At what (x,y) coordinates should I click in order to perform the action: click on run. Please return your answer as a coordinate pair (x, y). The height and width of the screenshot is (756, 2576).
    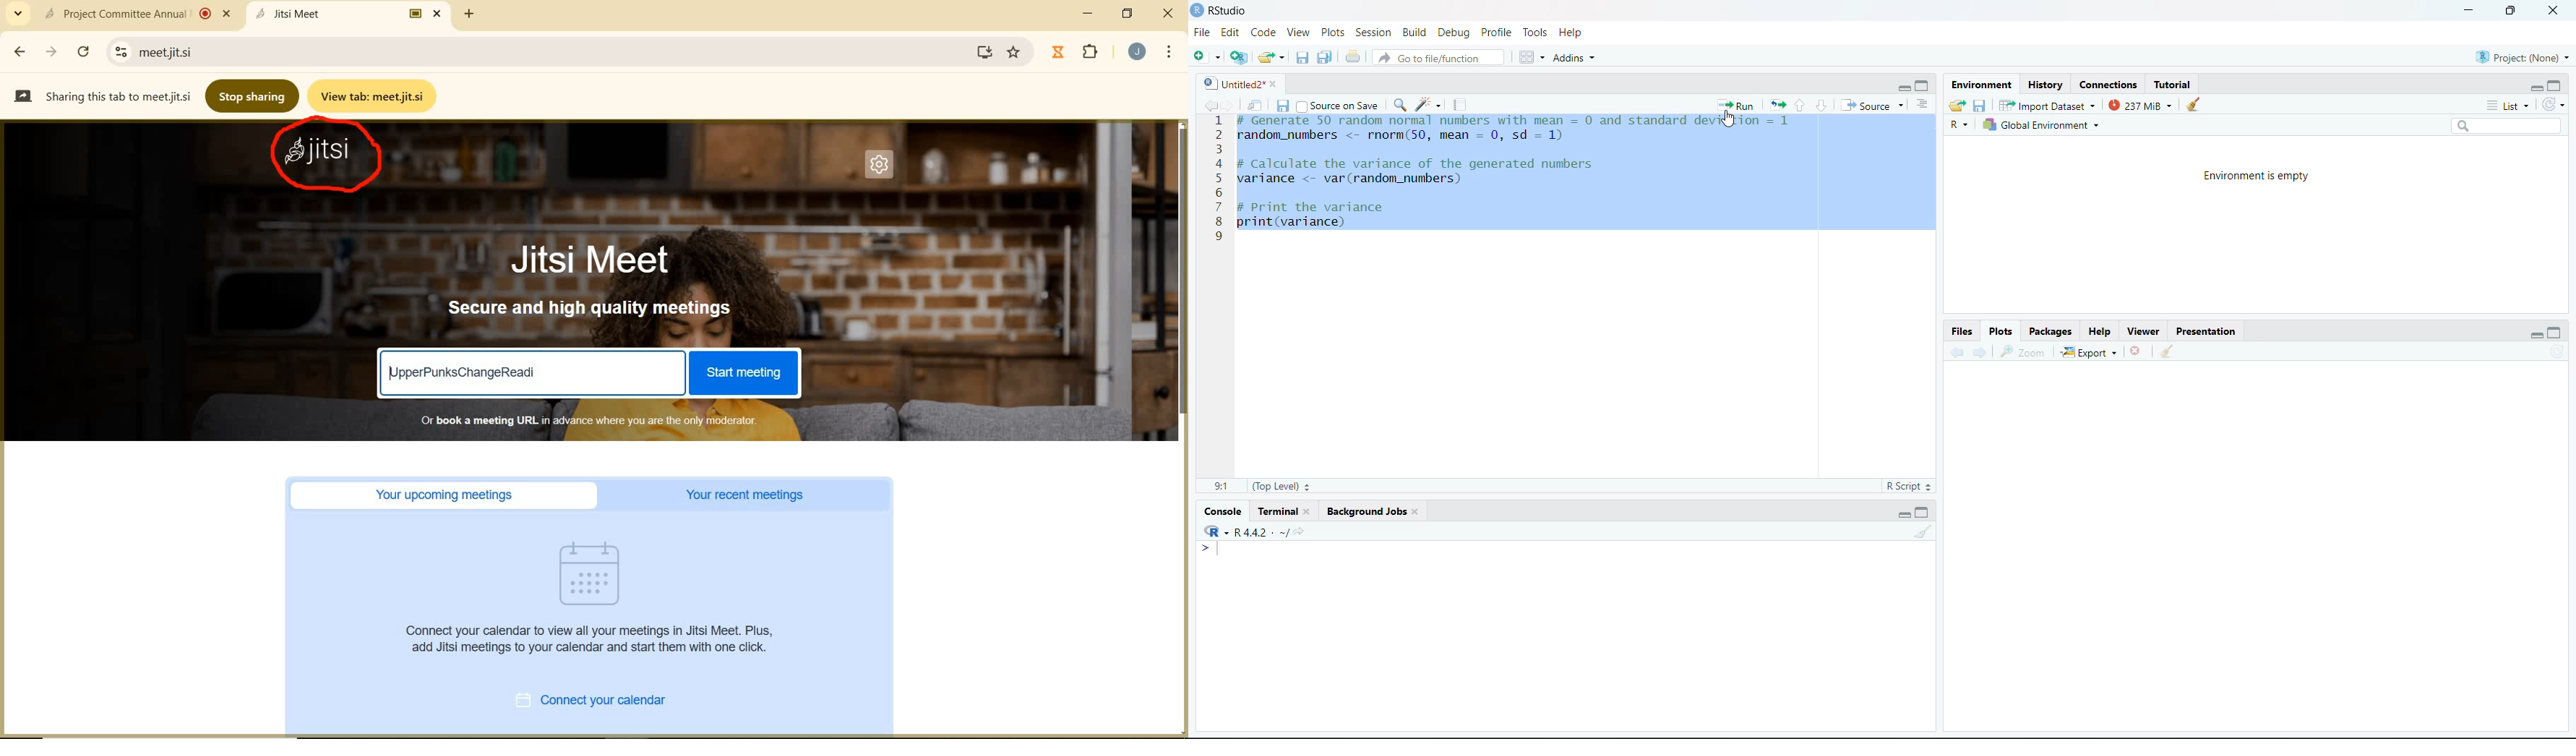
    Looking at the image, I should click on (1736, 105).